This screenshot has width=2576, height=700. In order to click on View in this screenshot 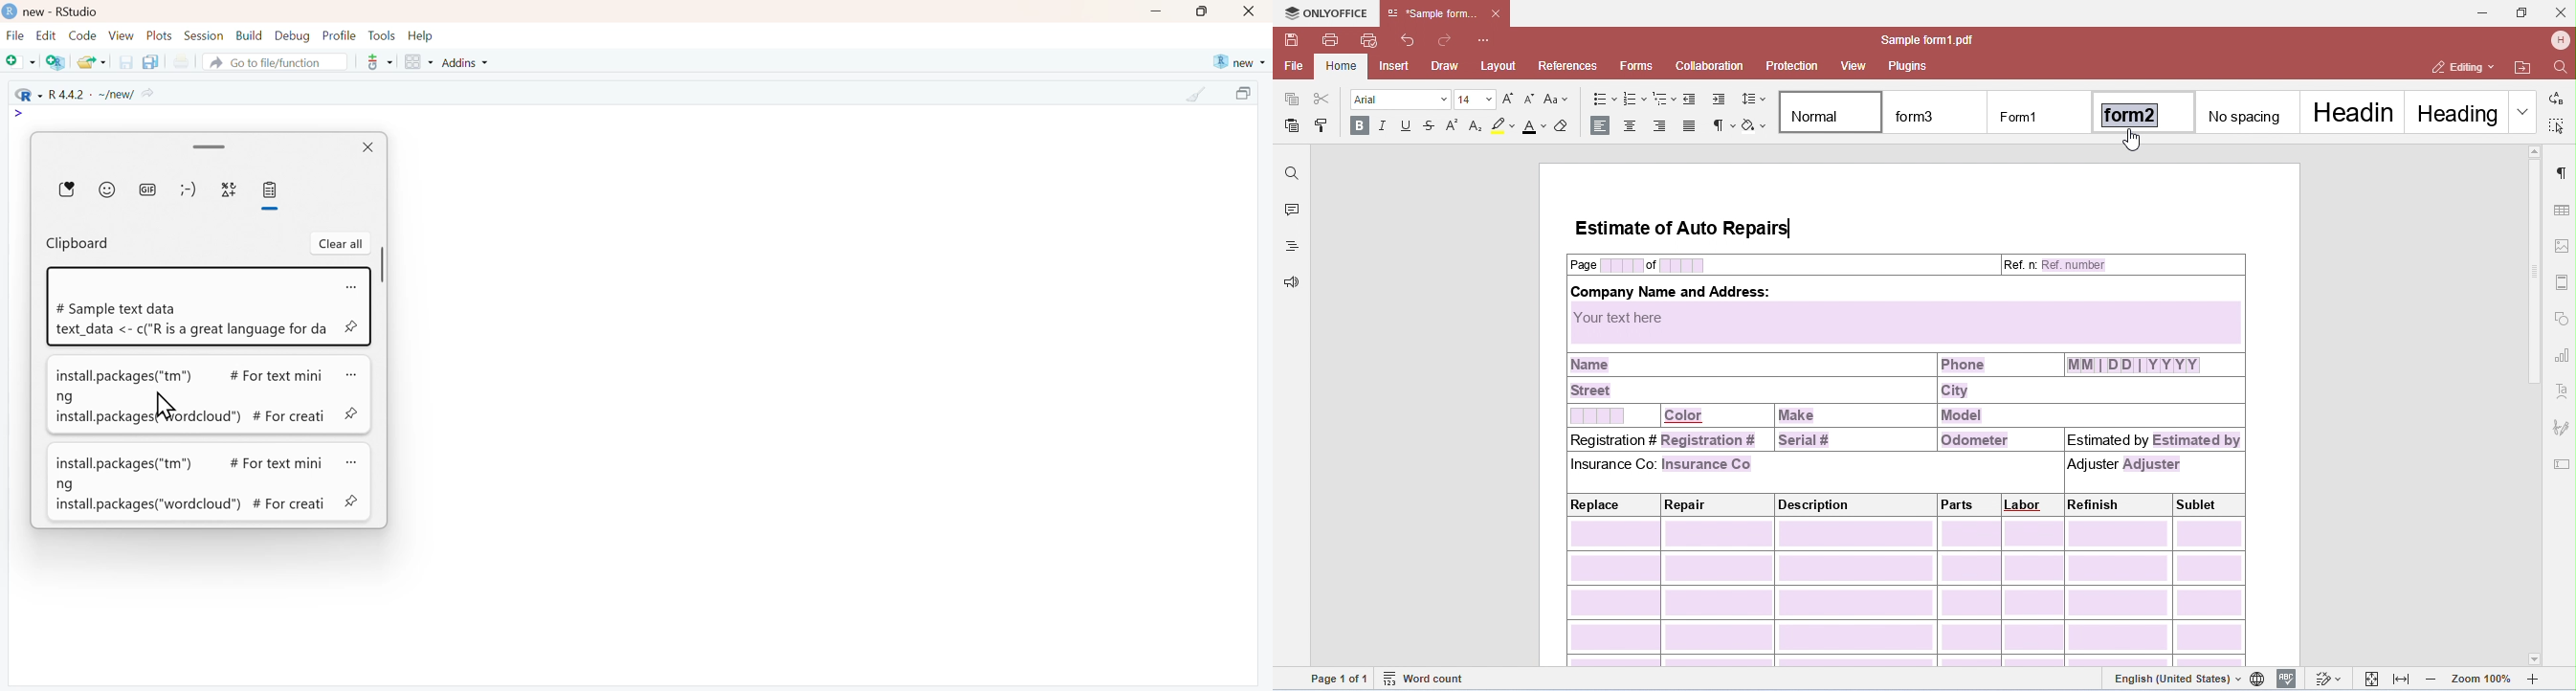, I will do `click(123, 36)`.